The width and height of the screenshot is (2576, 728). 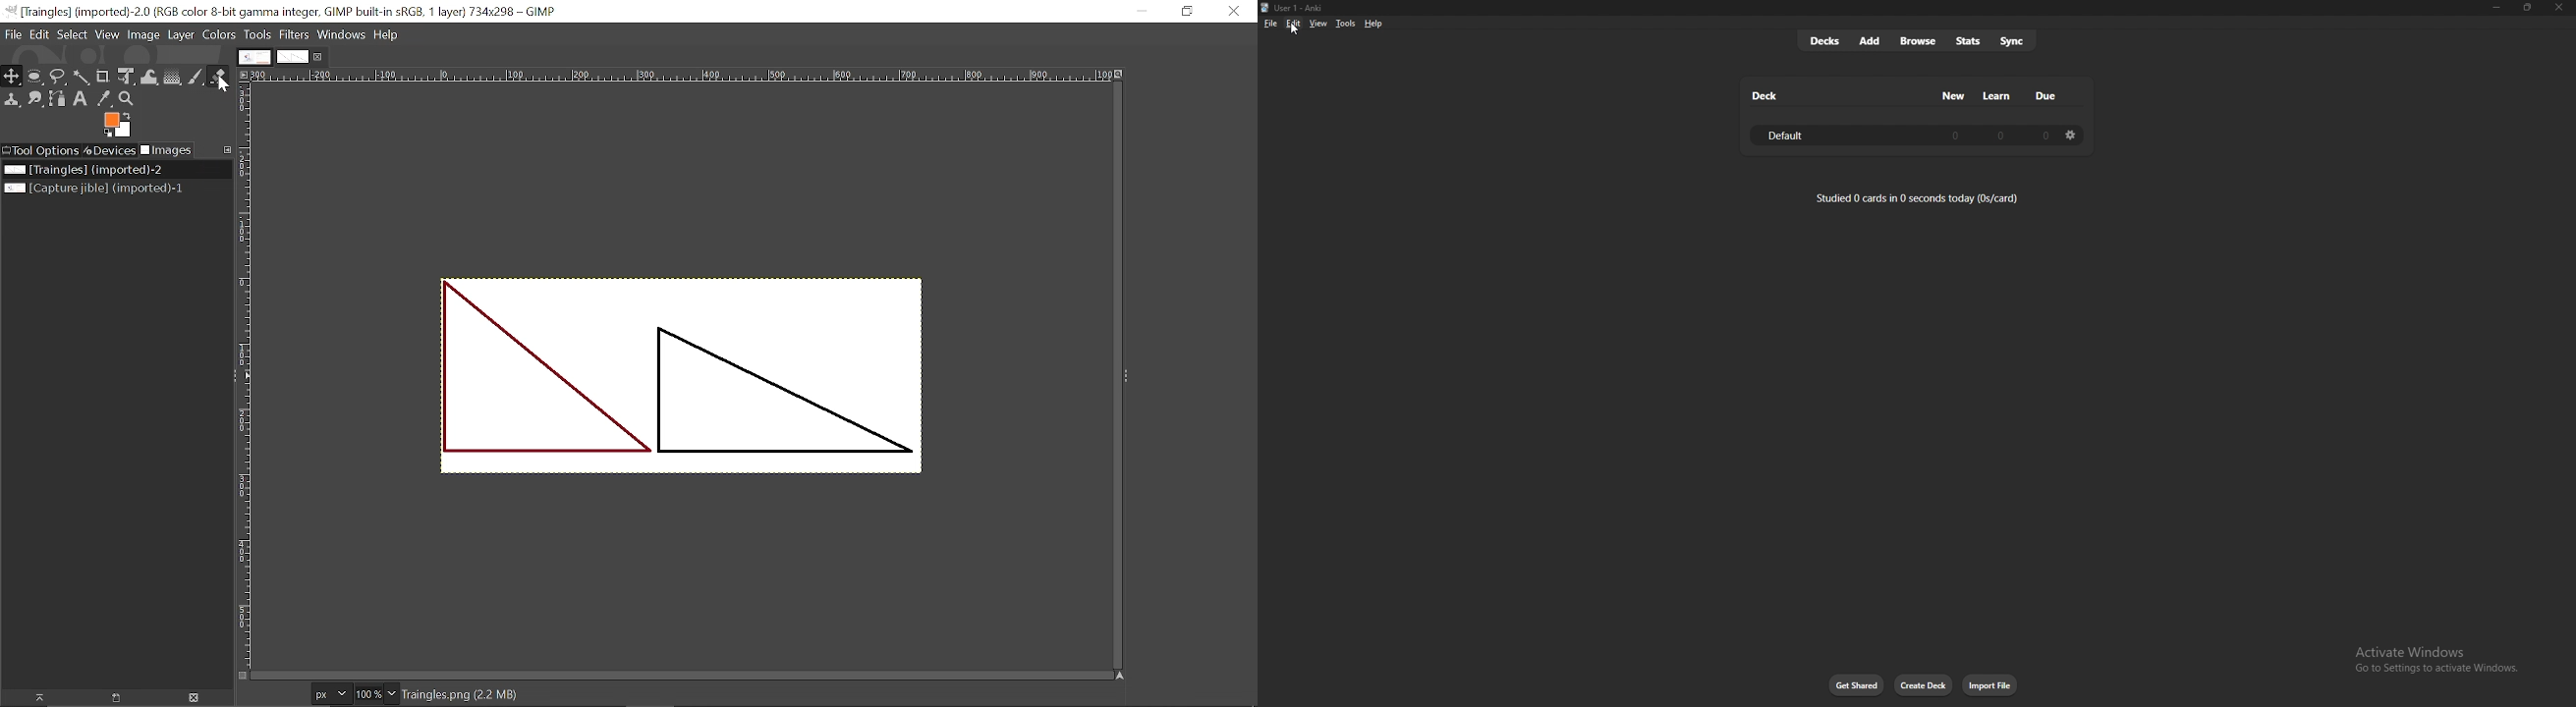 What do you see at coordinates (1763, 95) in the screenshot?
I see `deck` at bounding box center [1763, 95].